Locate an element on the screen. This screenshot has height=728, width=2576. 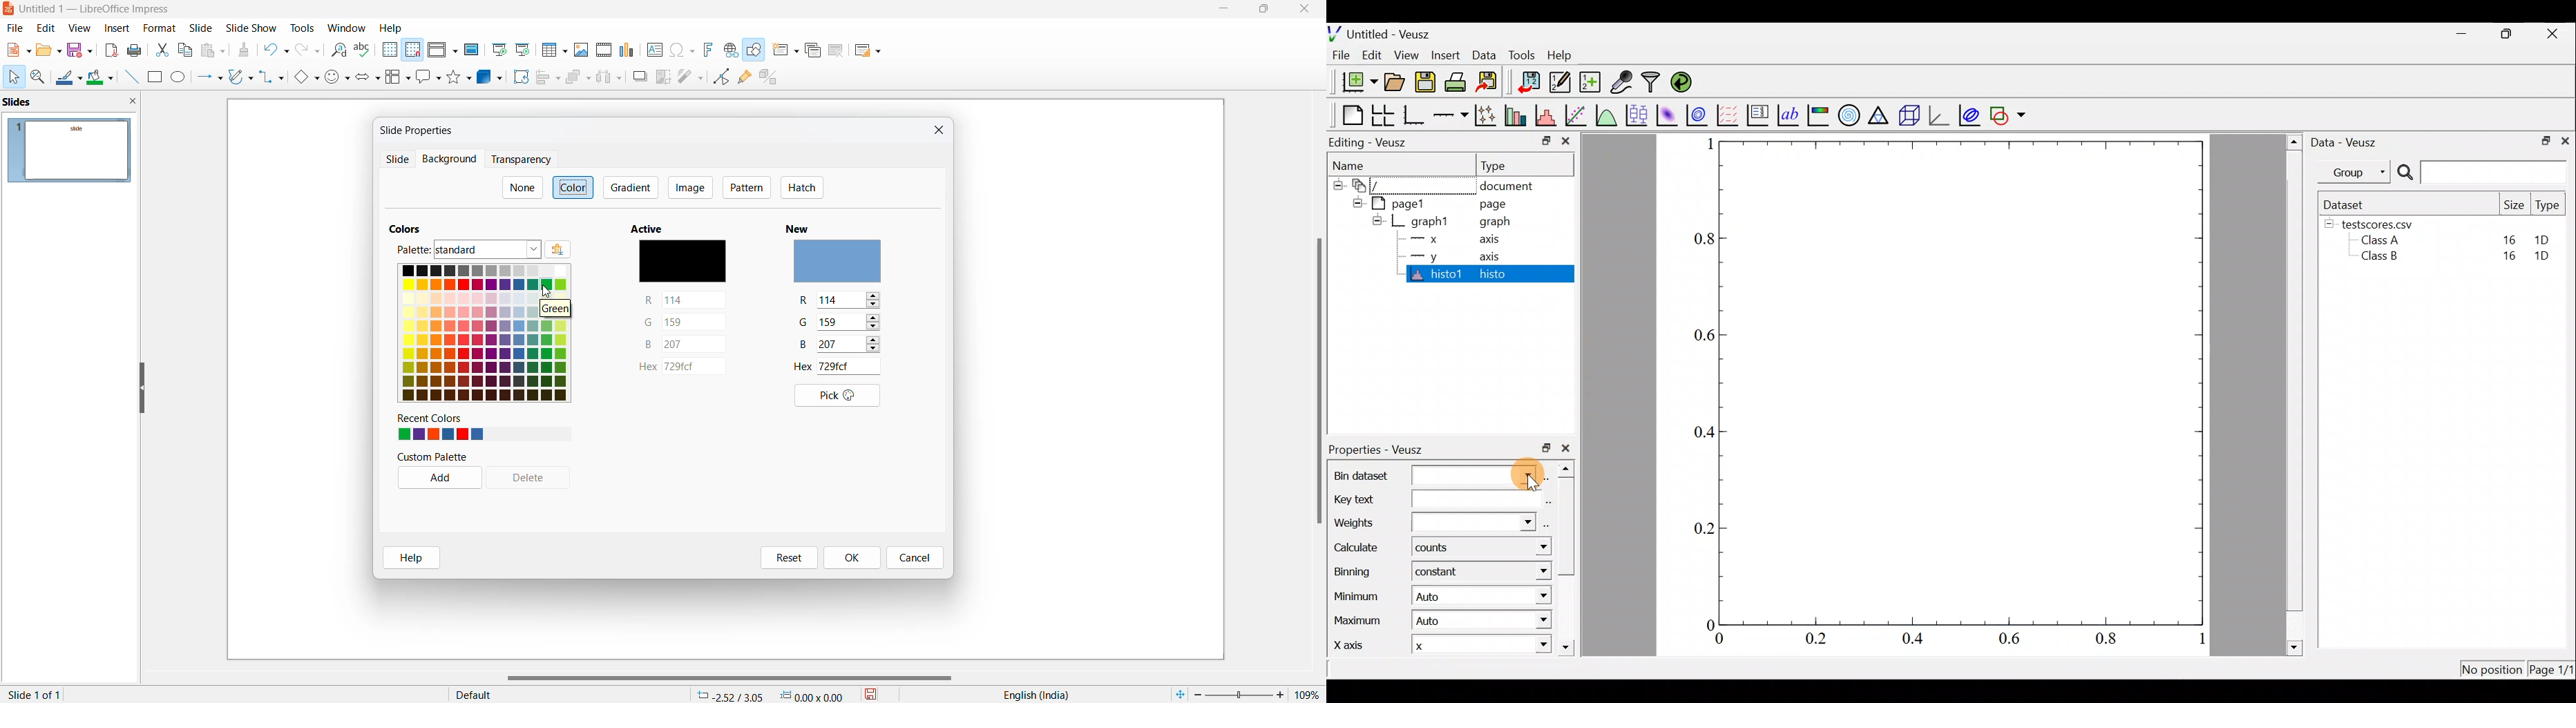
slide is located at coordinates (202, 28).